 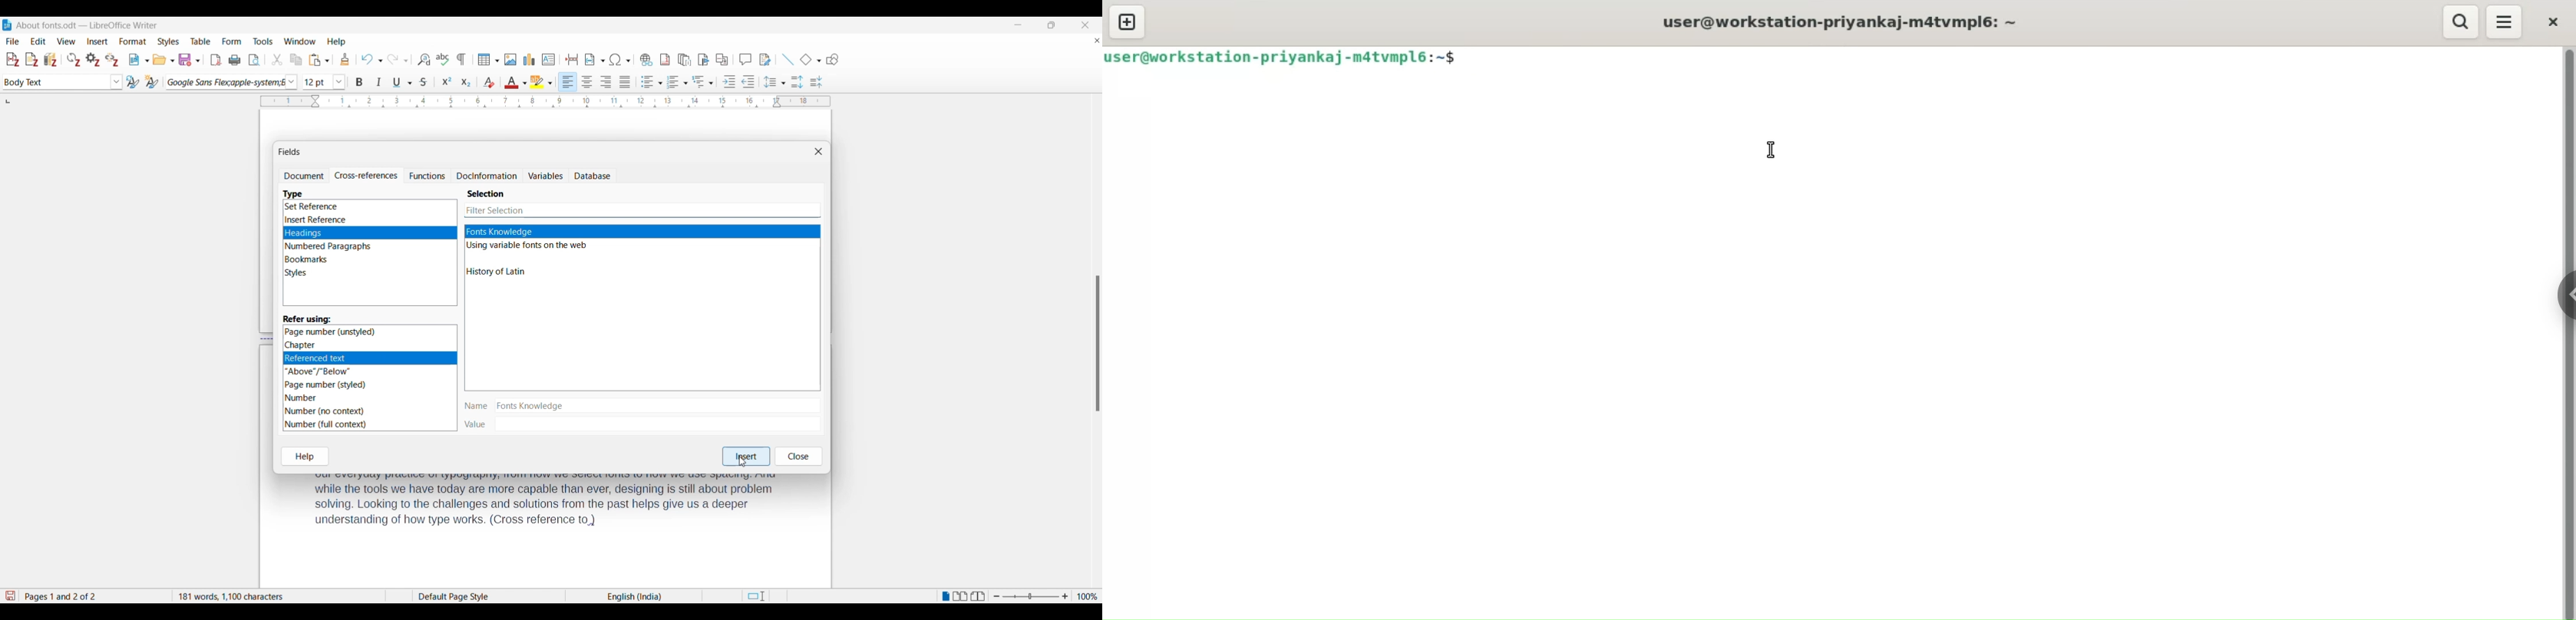 I want to click on Form menu, so click(x=232, y=41).